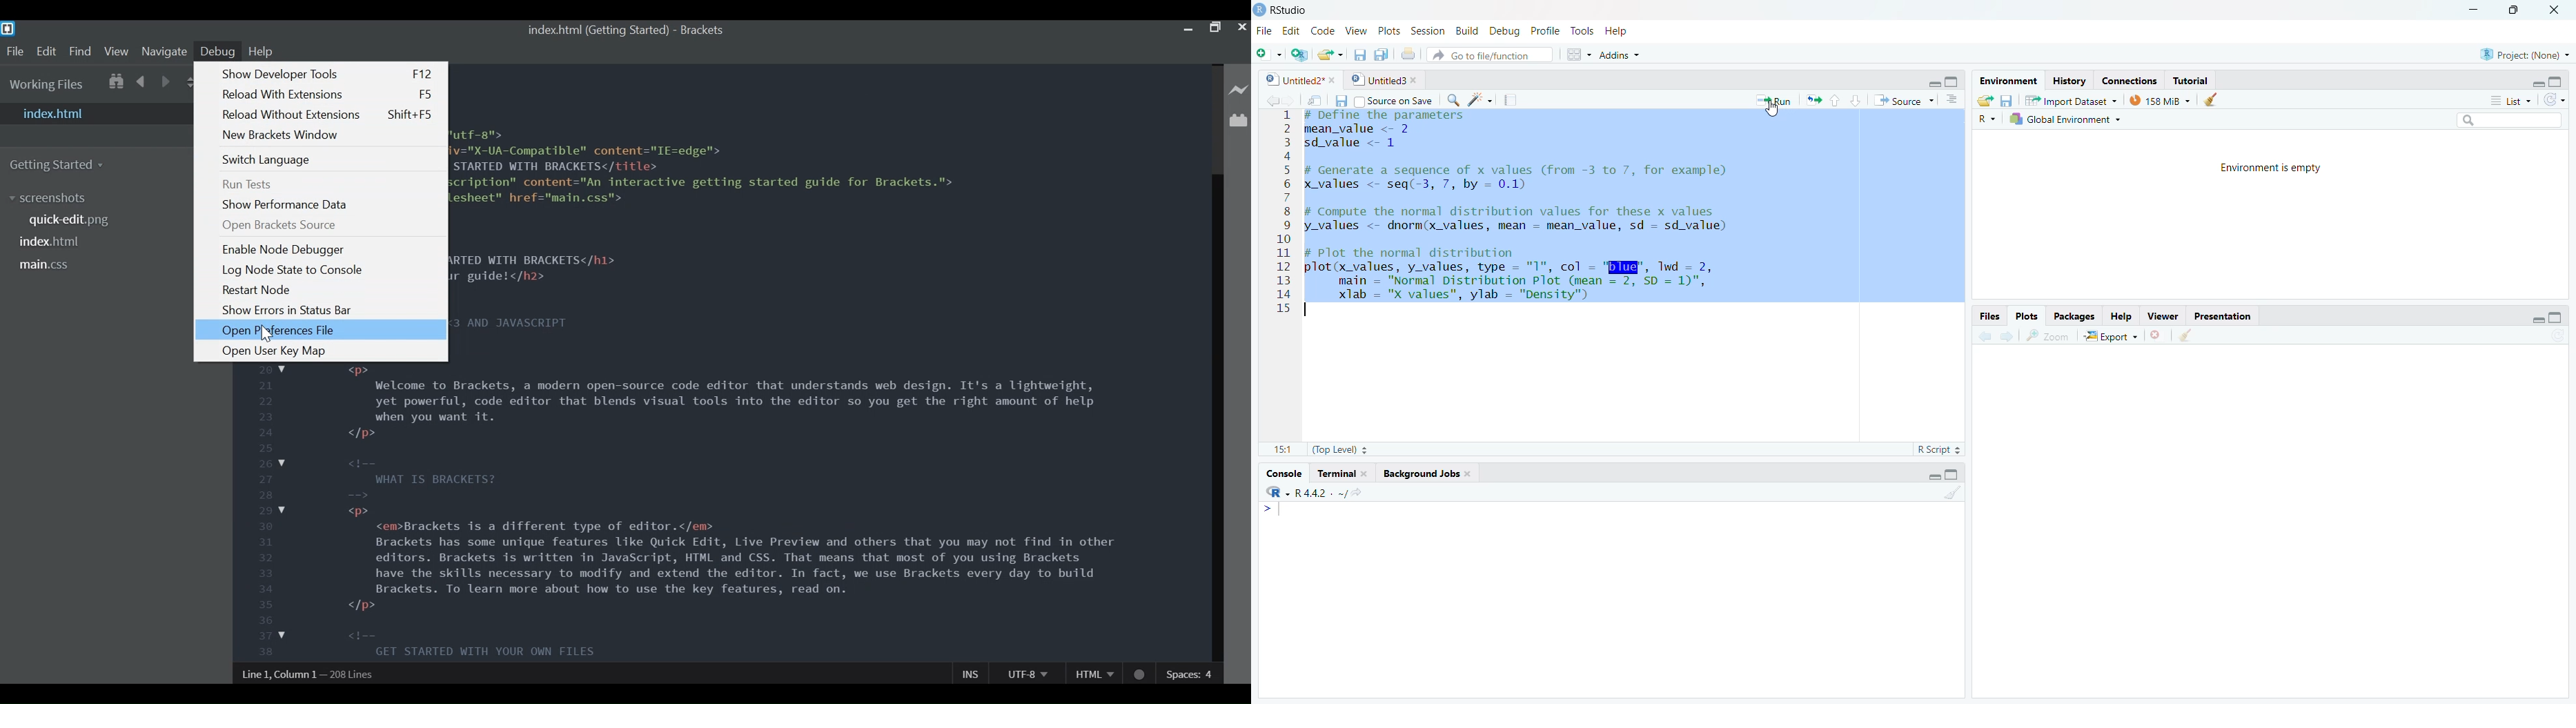  Describe the element at coordinates (1217, 29) in the screenshot. I see `Restore` at that location.